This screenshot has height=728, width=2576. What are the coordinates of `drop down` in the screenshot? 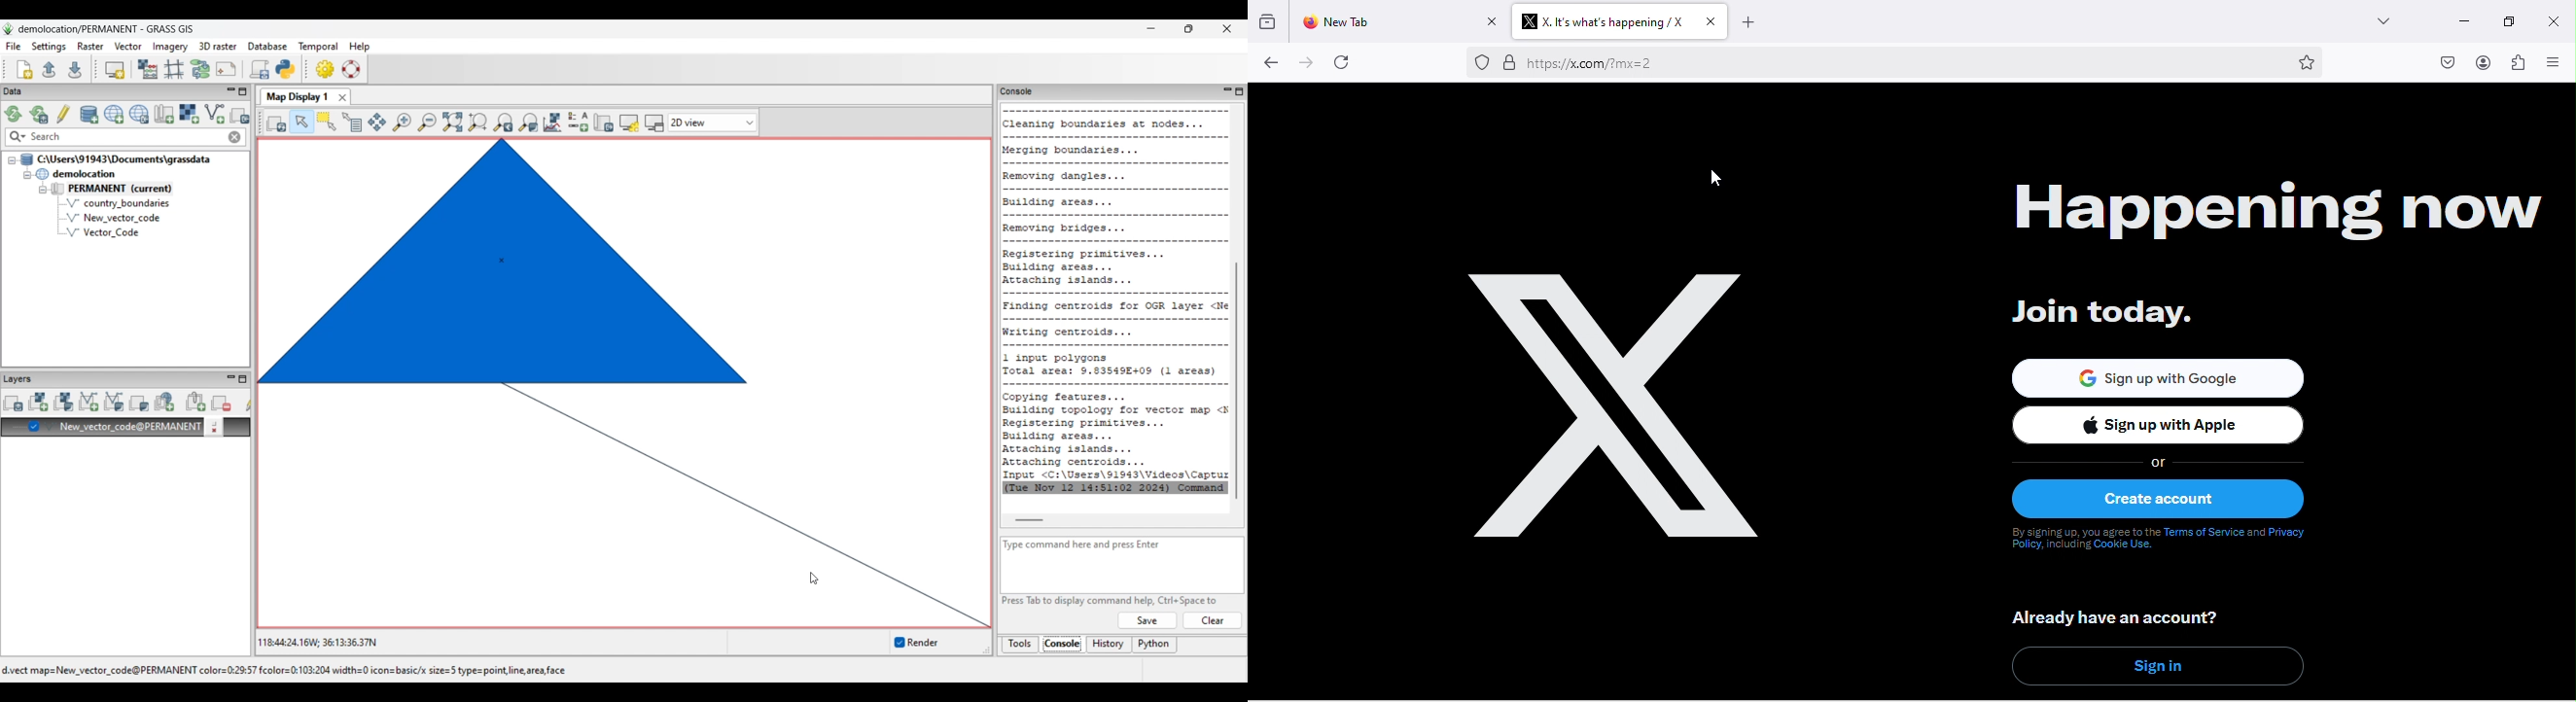 It's located at (2385, 20).